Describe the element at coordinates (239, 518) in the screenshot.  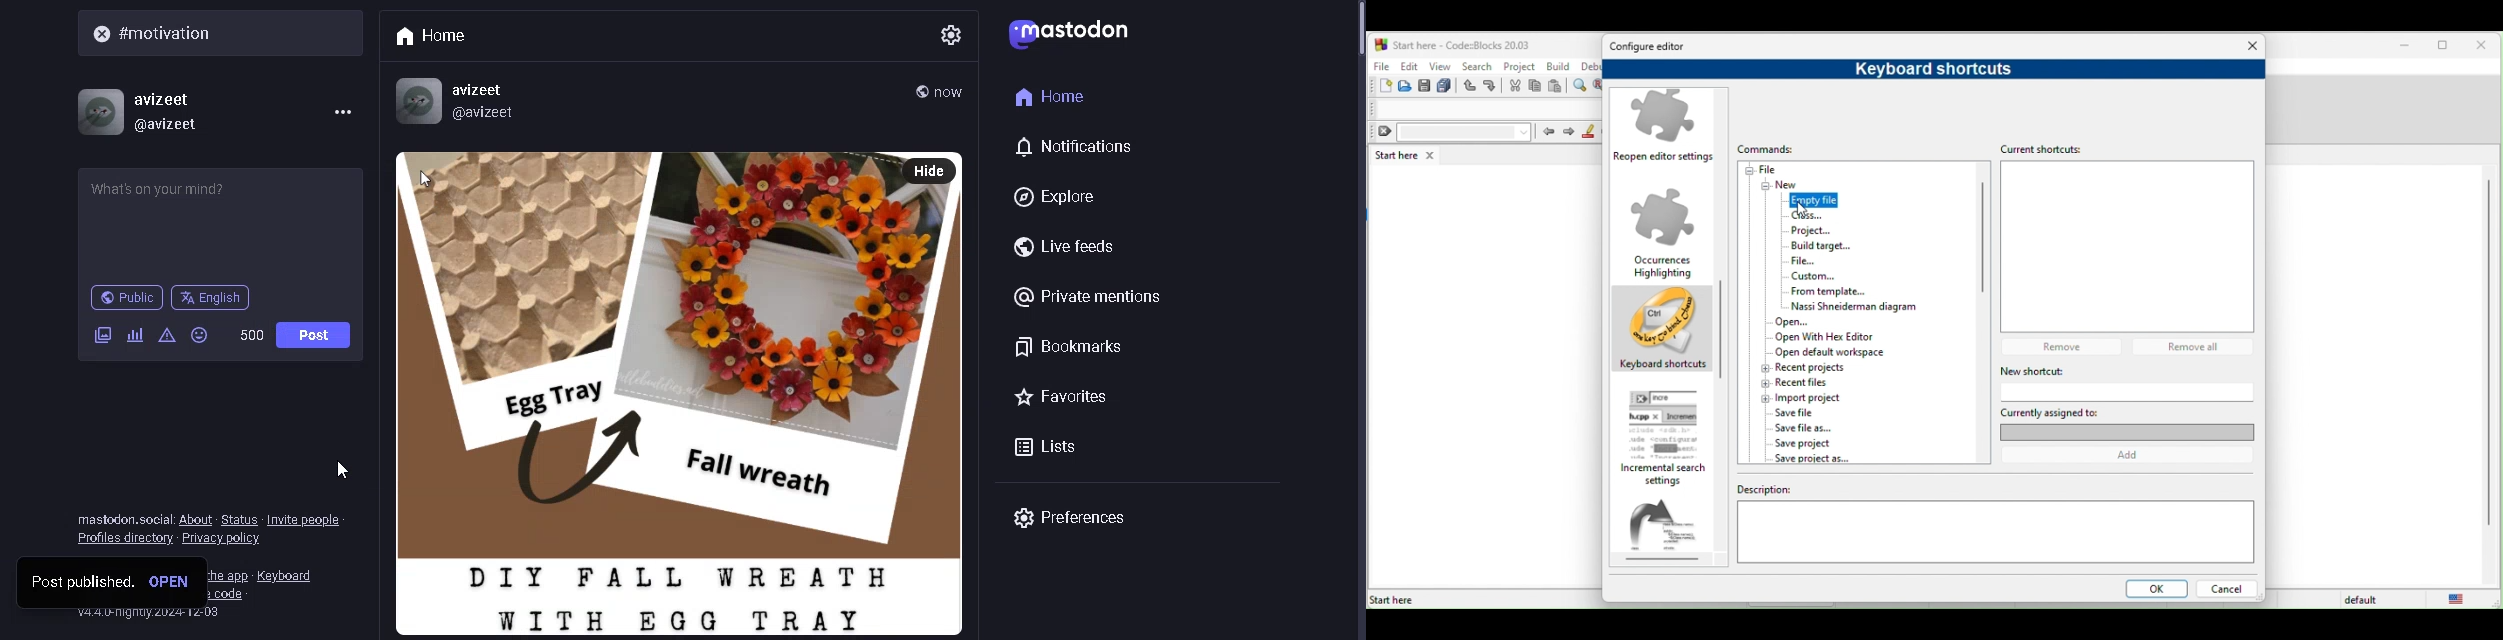
I see `status` at that location.